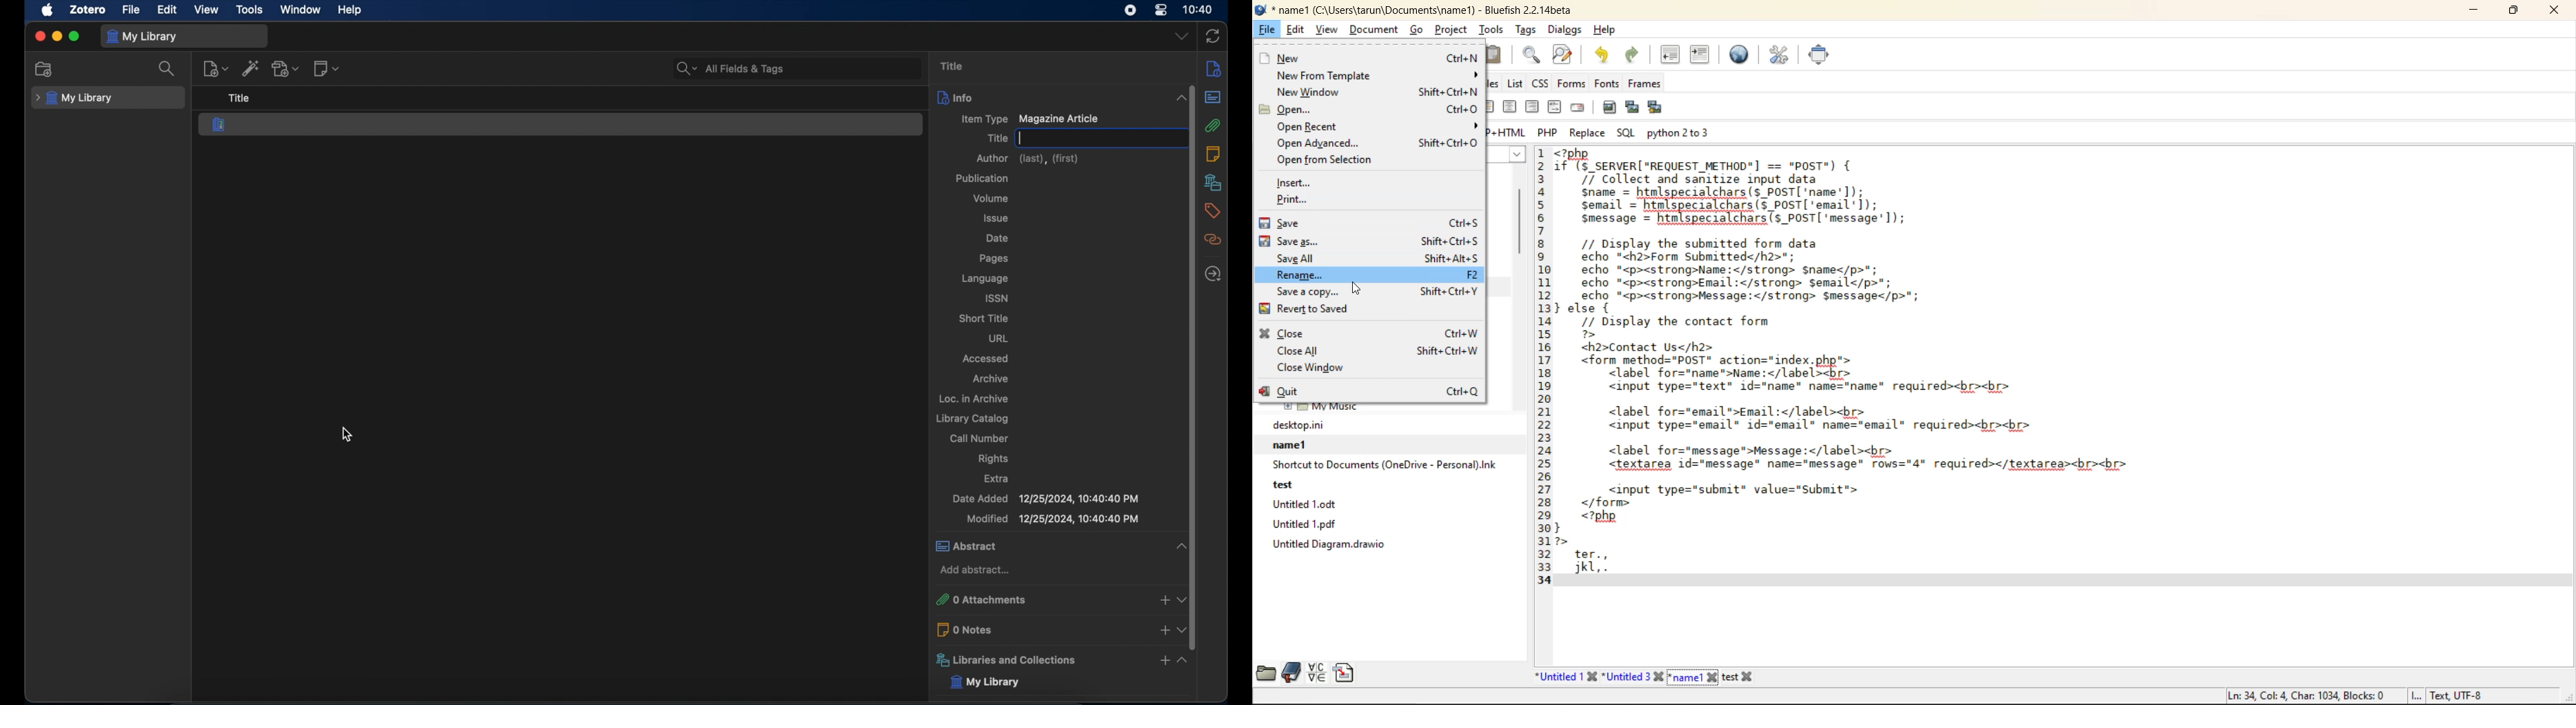 This screenshot has height=728, width=2576. Describe the element at coordinates (1533, 109) in the screenshot. I see `right justify` at that location.